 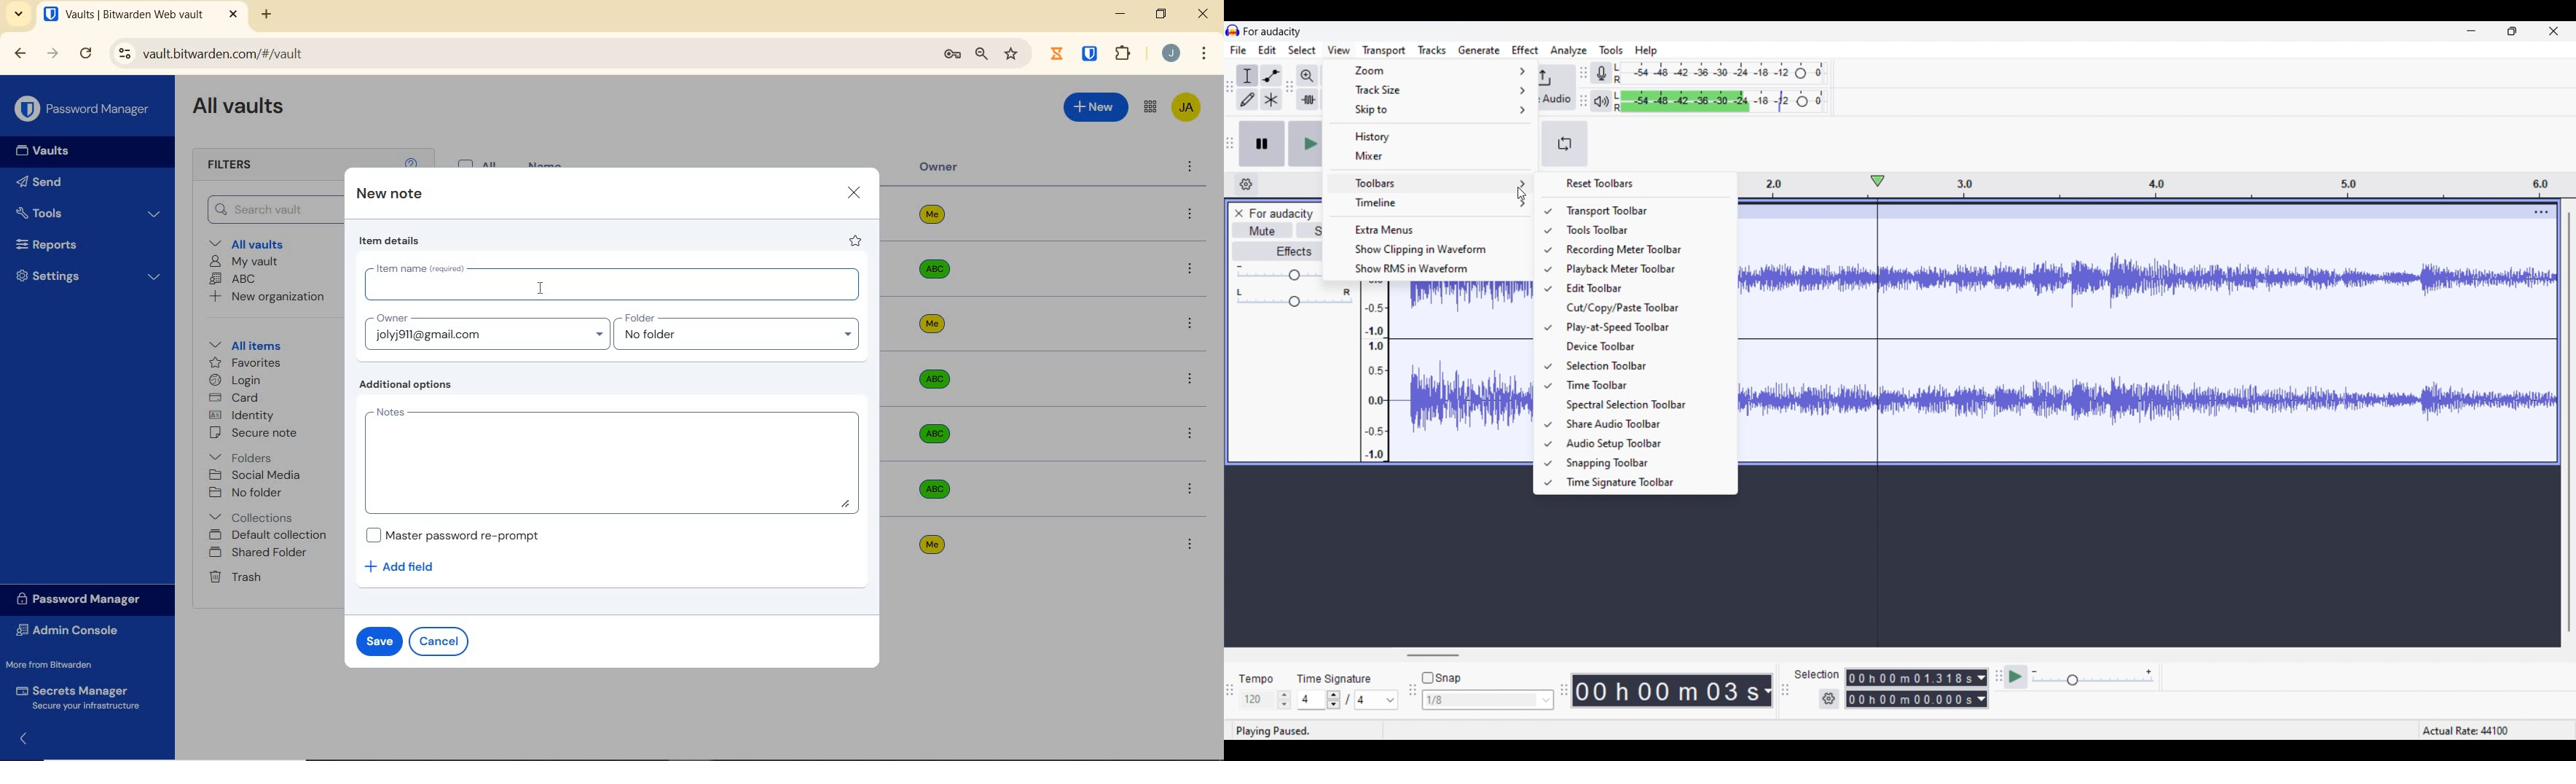 I want to click on zoom, so click(x=980, y=55).